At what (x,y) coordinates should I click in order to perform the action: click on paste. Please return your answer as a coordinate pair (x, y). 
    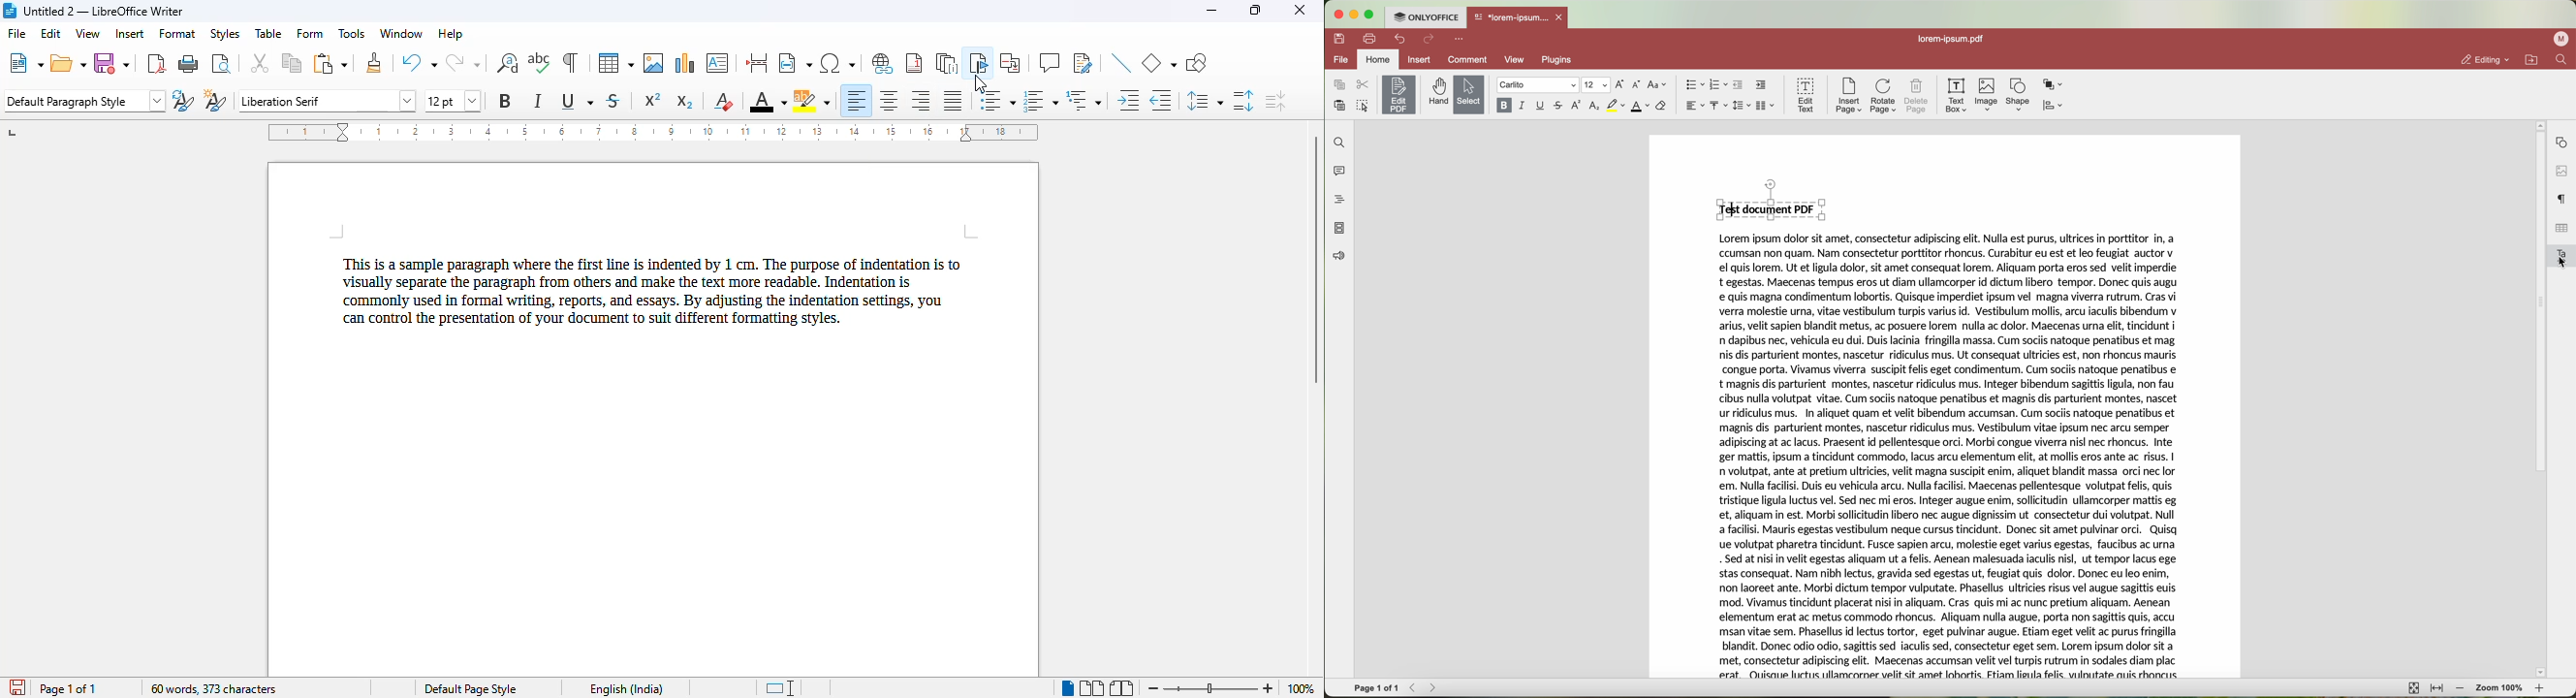
    Looking at the image, I should click on (331, 64).